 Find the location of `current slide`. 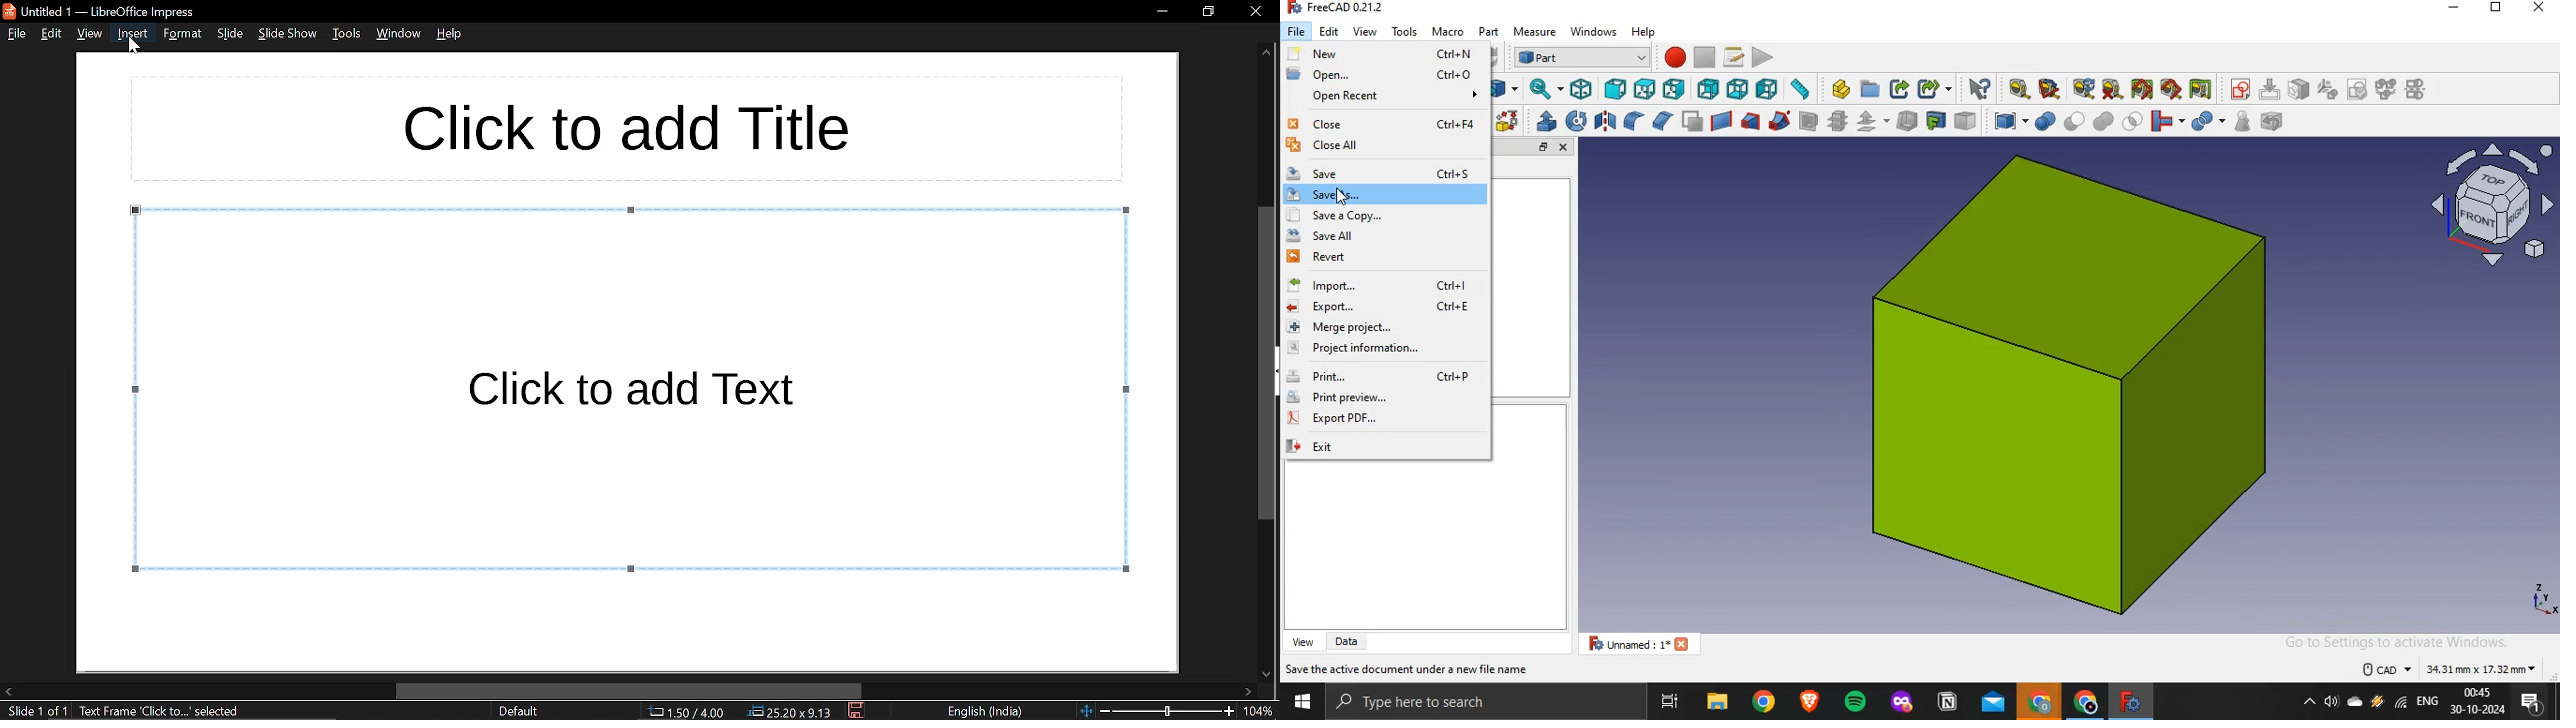

current slide is located at coordinates (36, 712).